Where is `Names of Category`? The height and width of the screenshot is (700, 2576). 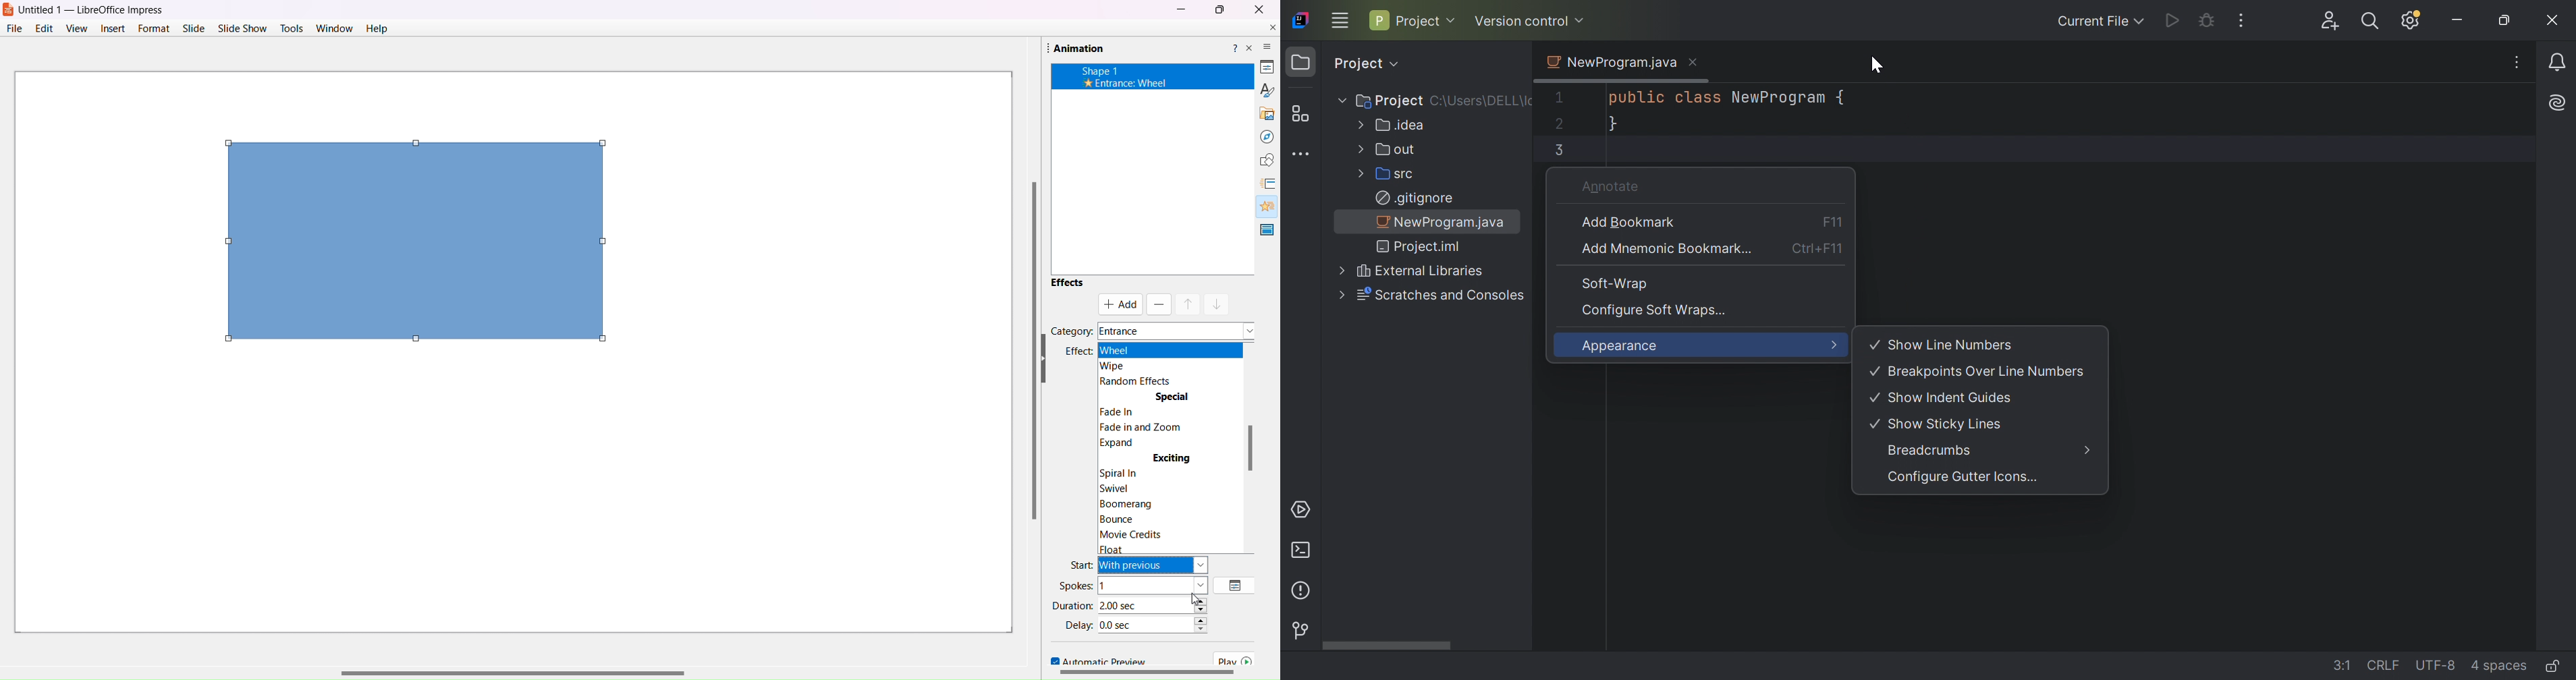 Names of Category is located at coordinates (1174, 326).